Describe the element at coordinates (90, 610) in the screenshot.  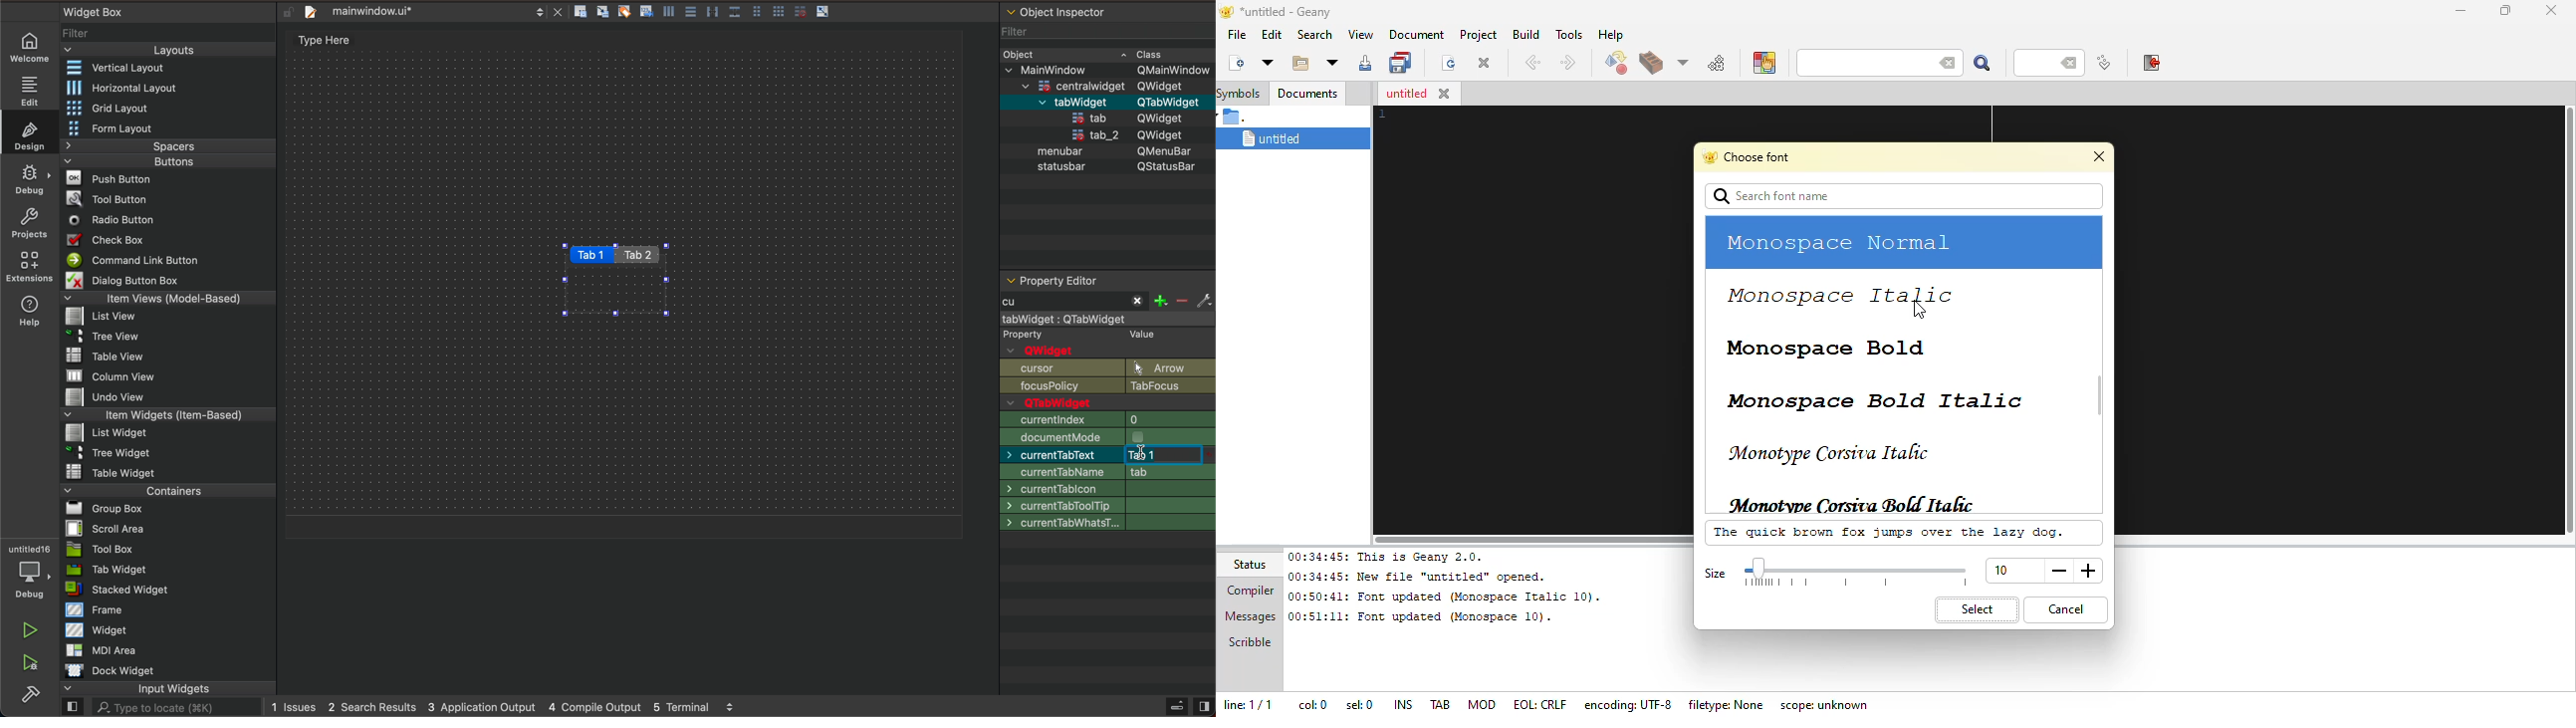
I see `Frame` at that location.